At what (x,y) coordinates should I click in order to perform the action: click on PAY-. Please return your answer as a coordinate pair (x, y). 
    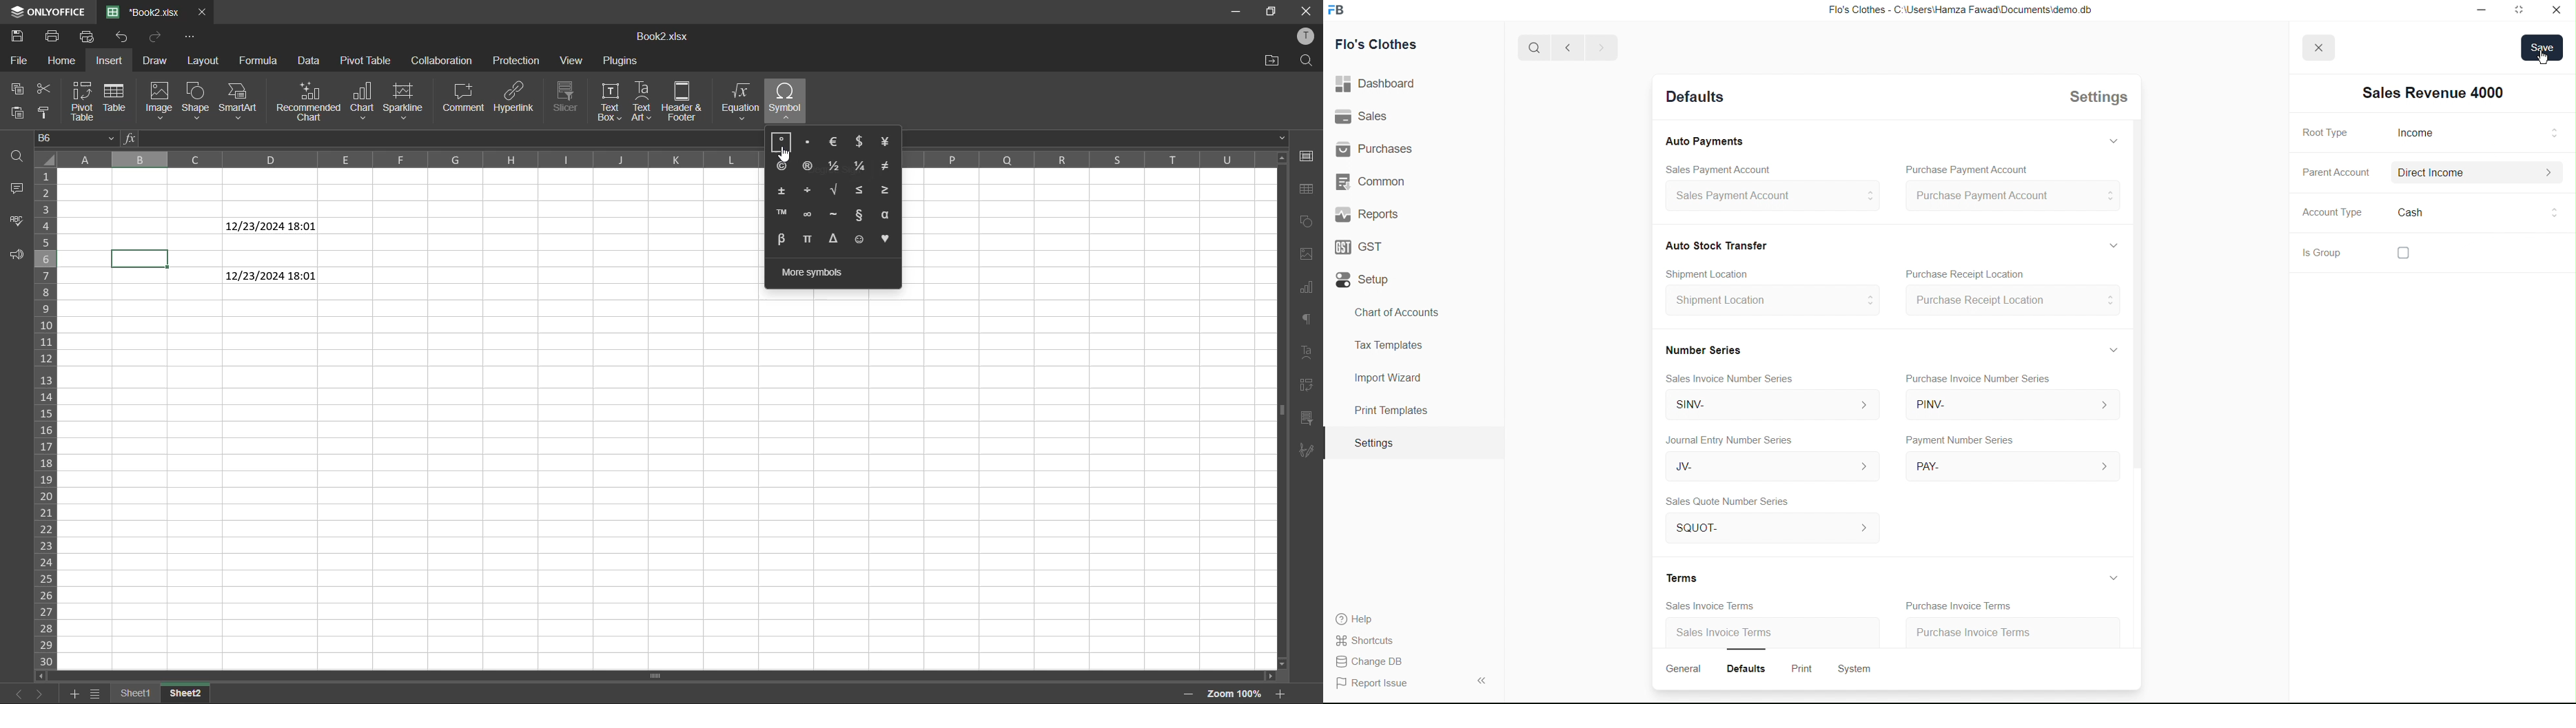
    Looking at the image, I should click on (2012, 465).